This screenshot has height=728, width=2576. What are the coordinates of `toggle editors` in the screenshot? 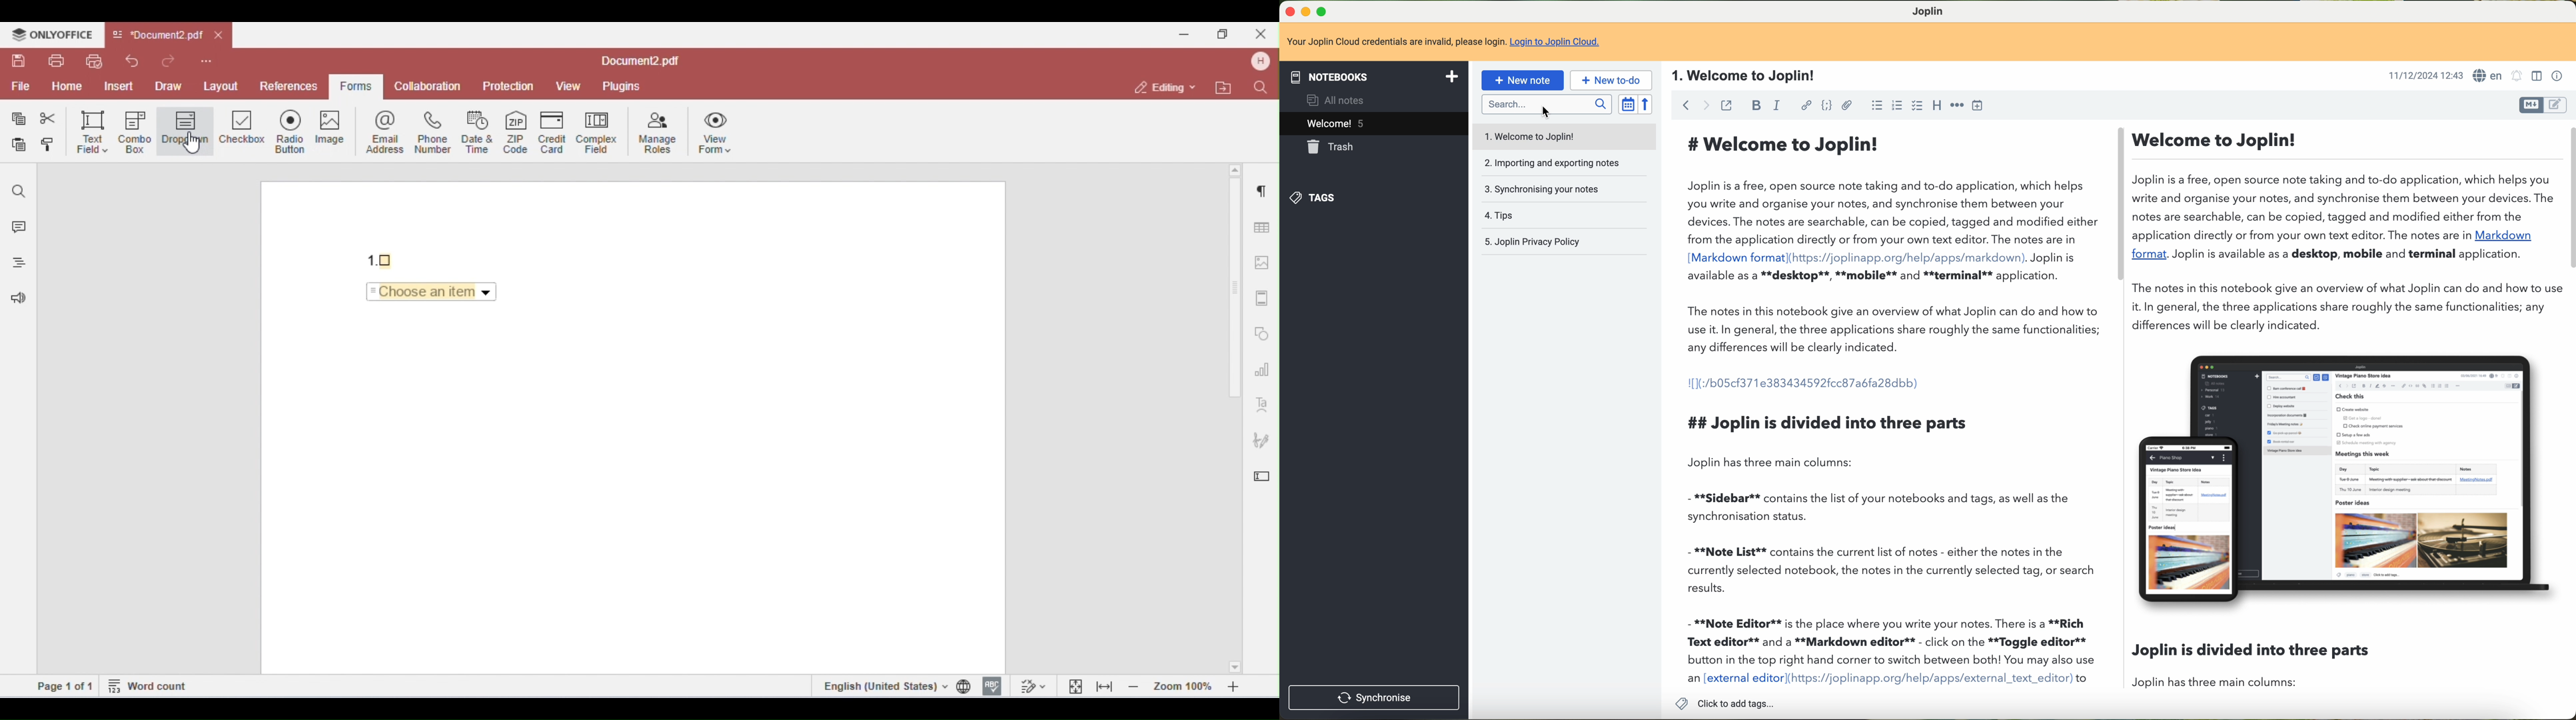 It's located at (2560, 106).